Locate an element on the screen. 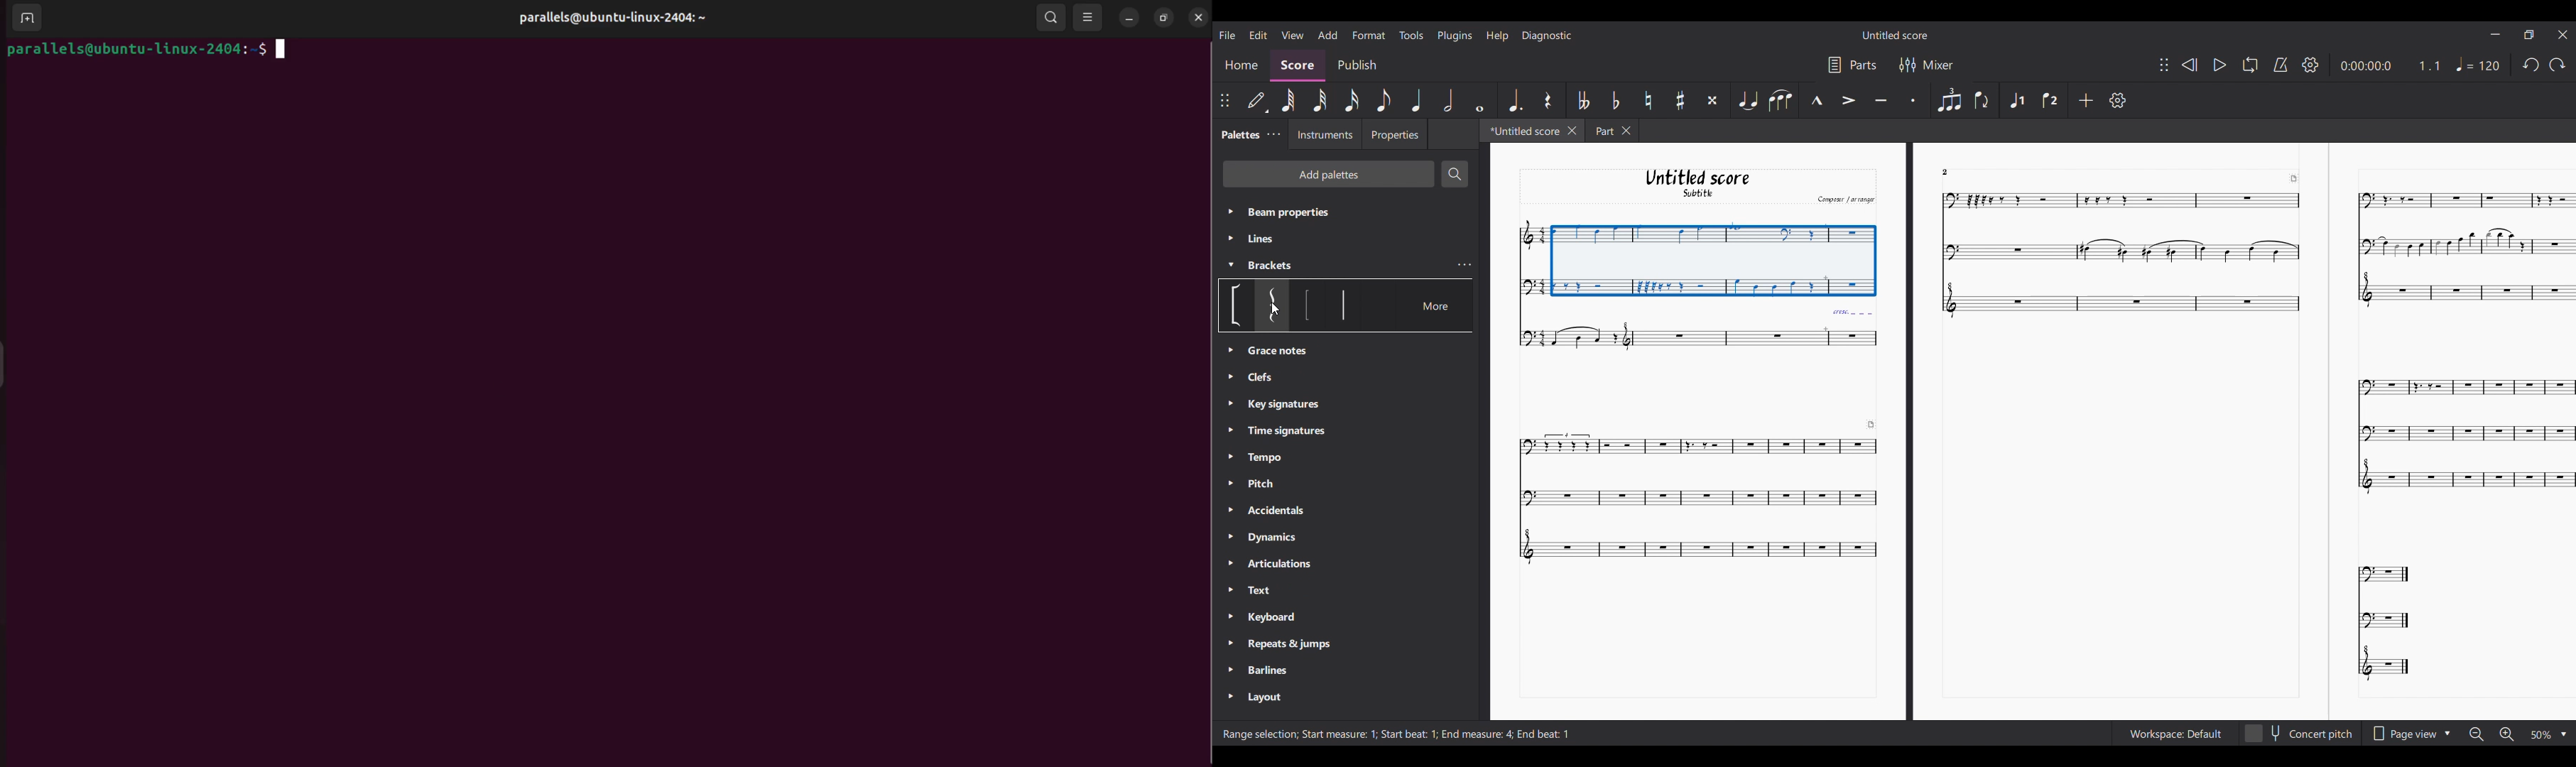  Collapse is located at coordinates (1231, 265).